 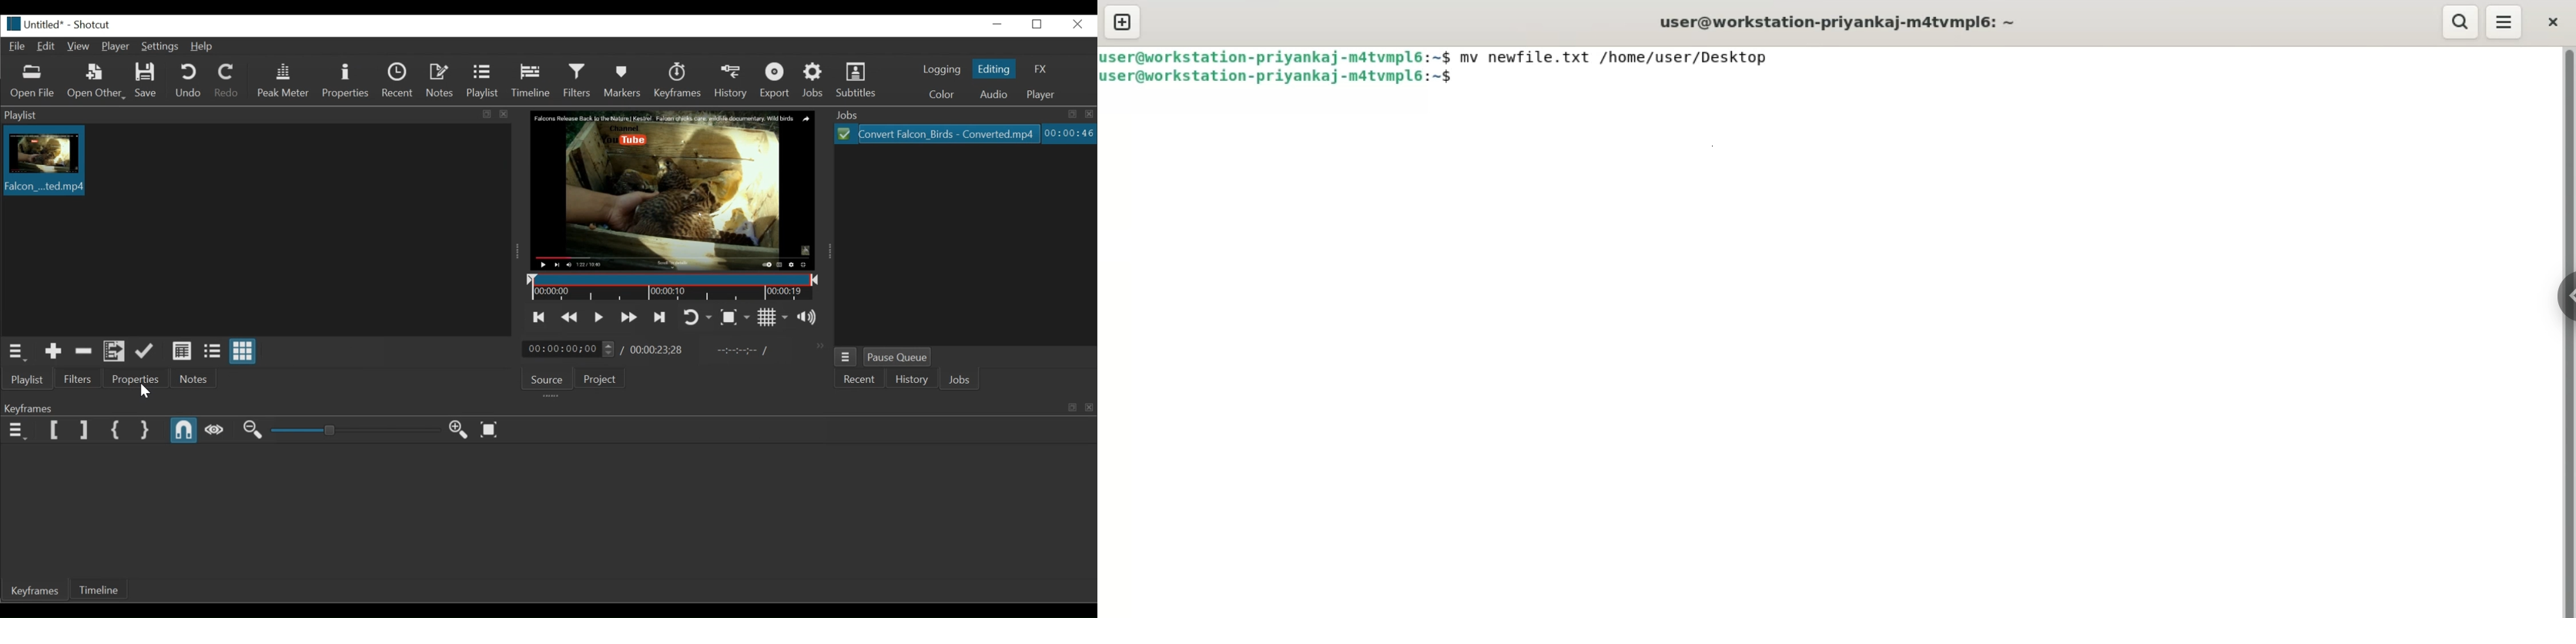 I want to click on Add files to the playlist, so click(x=114, y=351).